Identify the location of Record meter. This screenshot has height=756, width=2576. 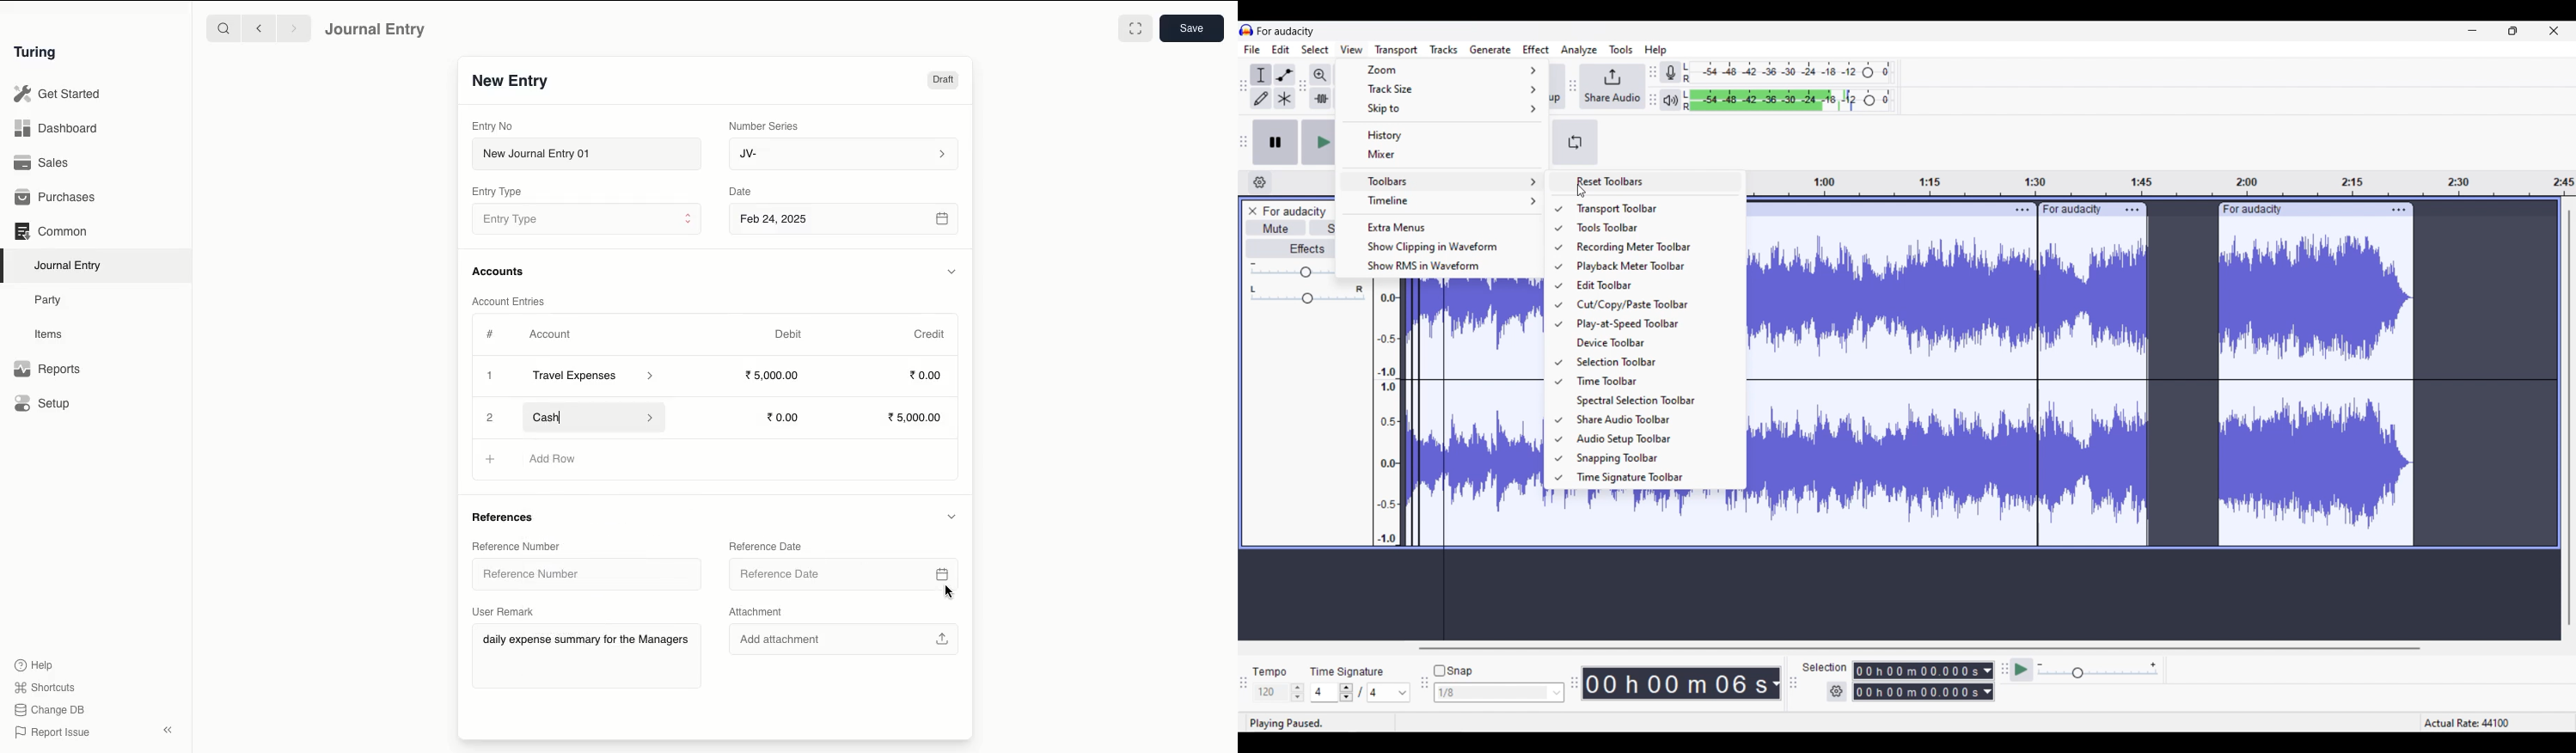
(1671, 72).